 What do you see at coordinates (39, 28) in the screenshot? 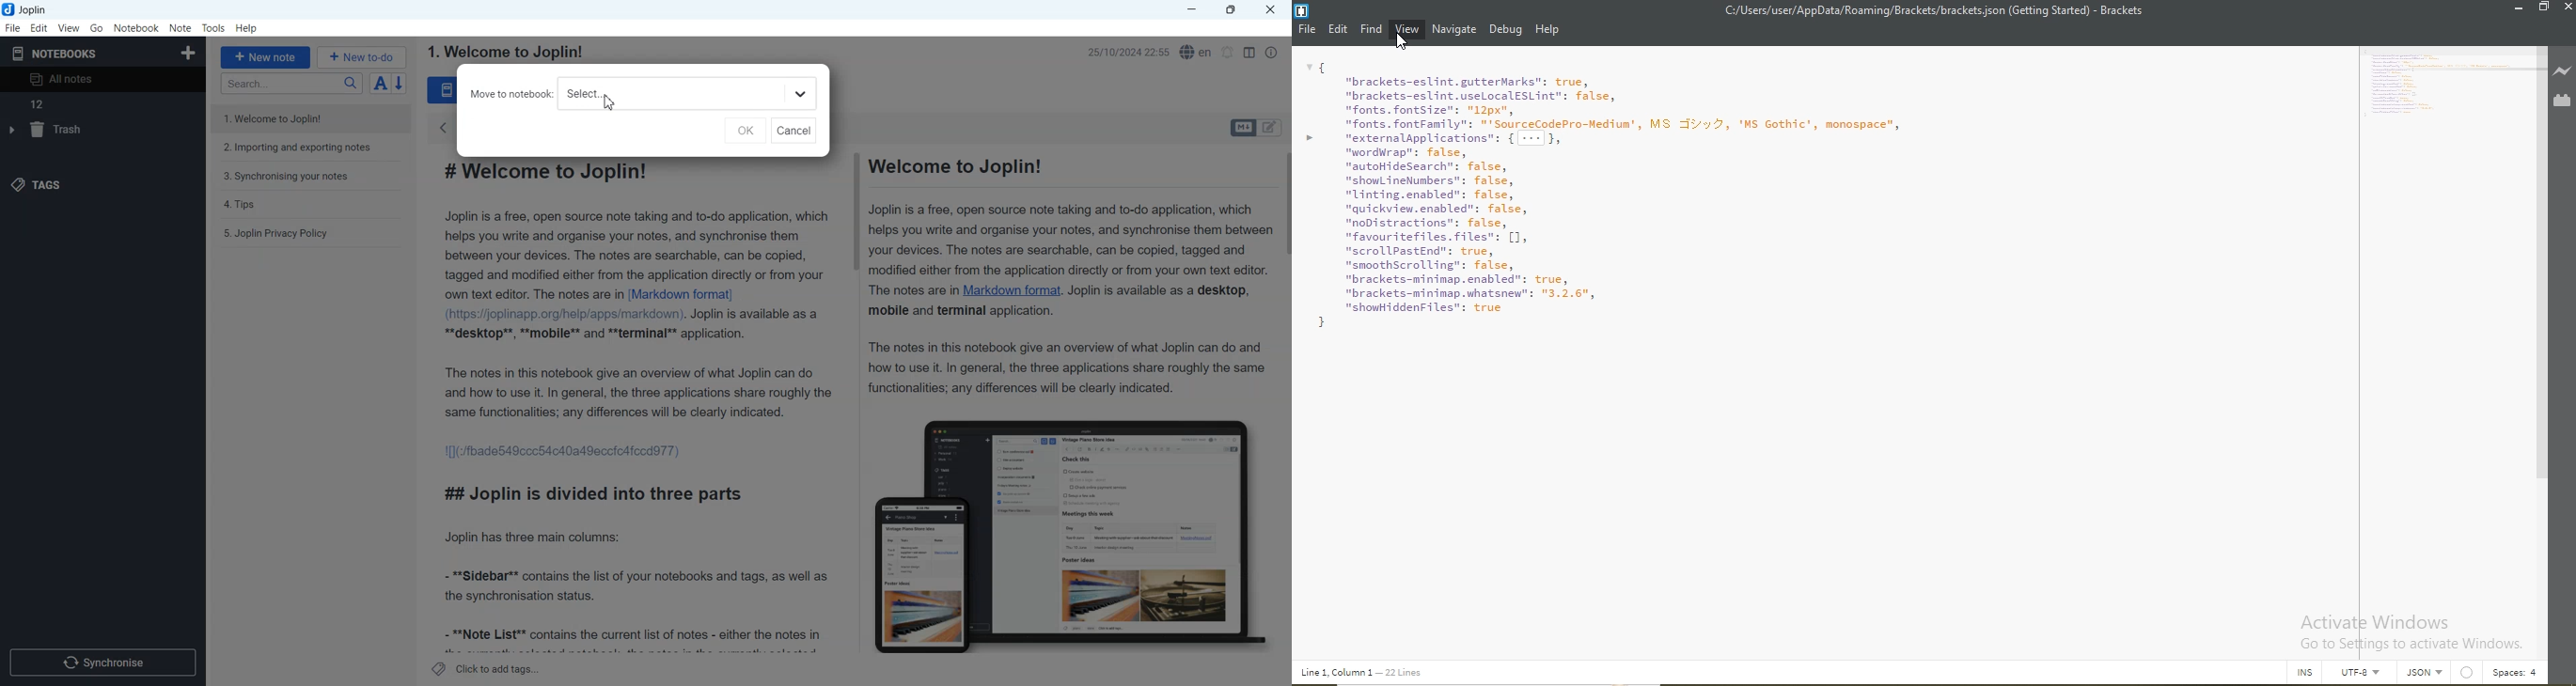
I see `Edit` at bounding box center [39, 28].